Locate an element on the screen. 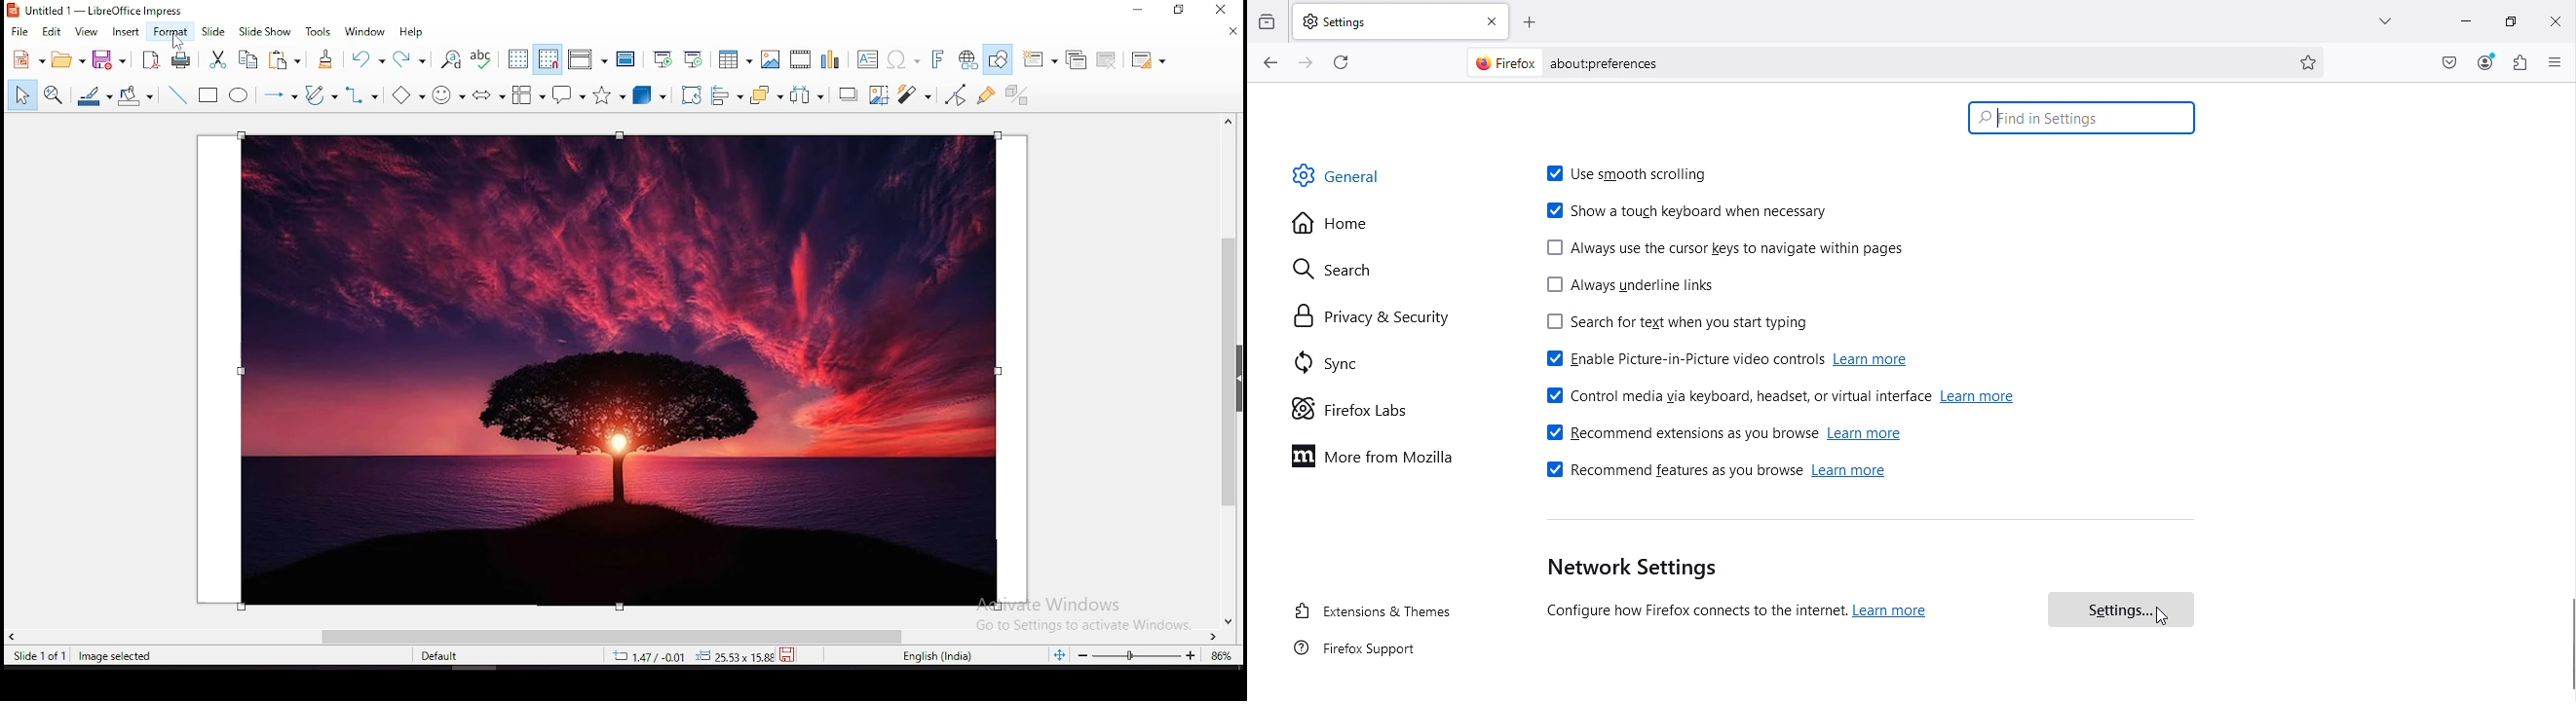 The width and height of the screenshot is (2576, 728). SYnc is located at coordinates (1334, 366).